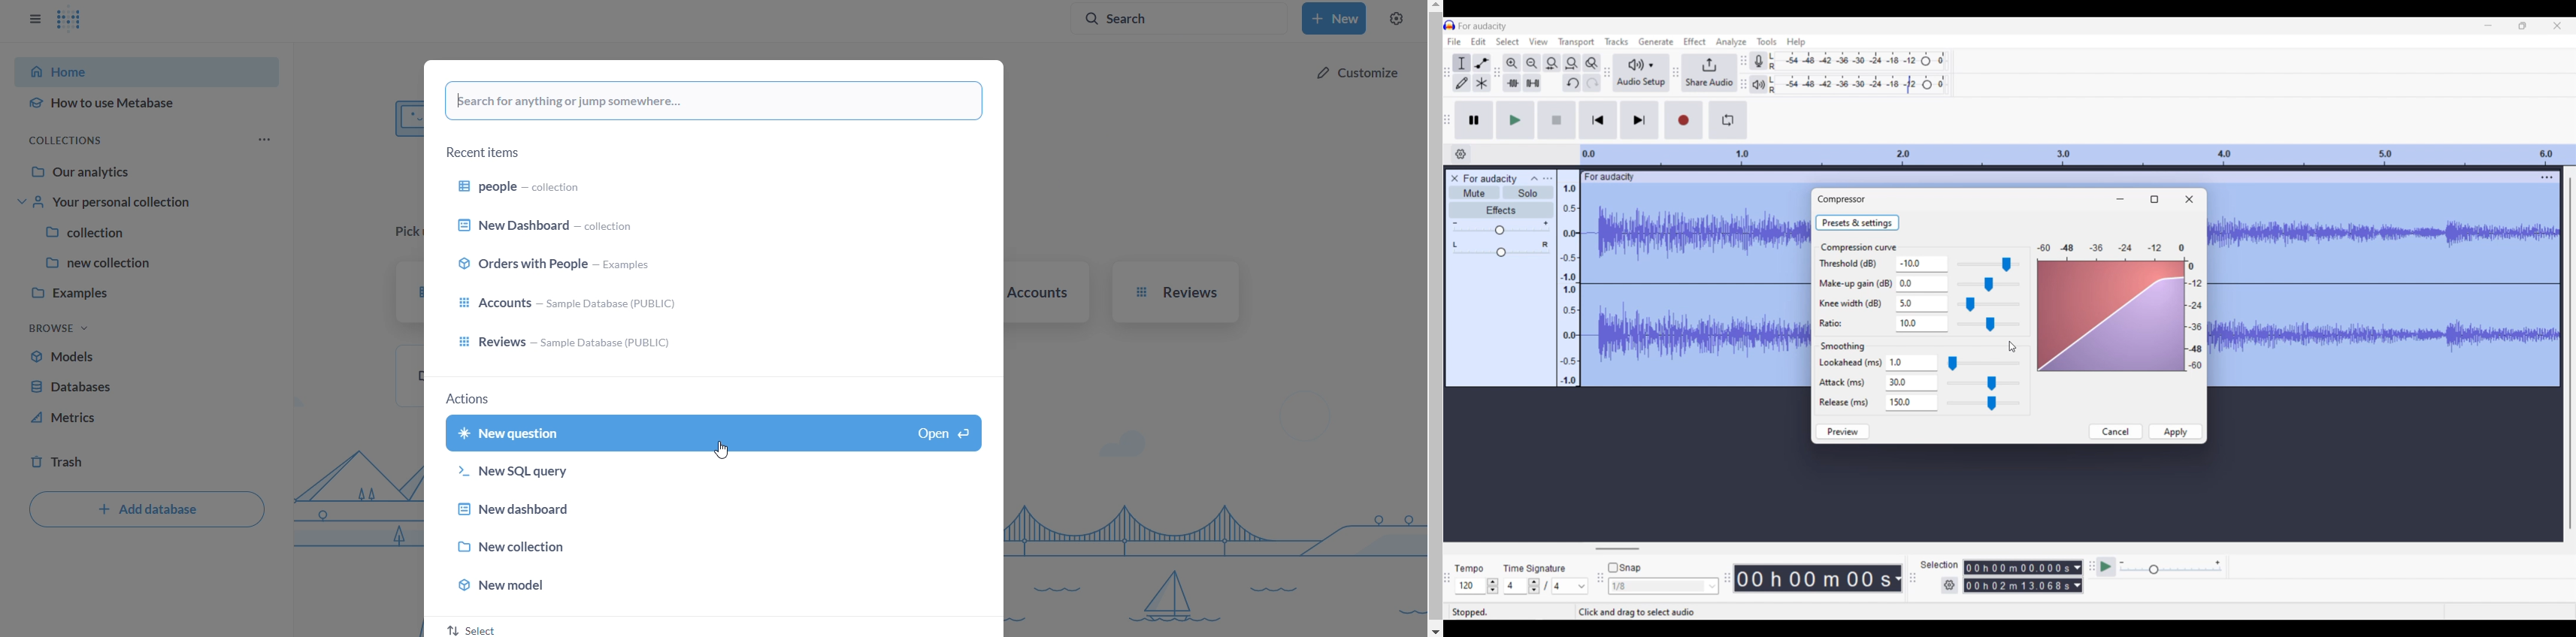 Image resolution: width=2576 pixels, height=644 pixels. What do you see at coordinates (1843, 347) in the screenshot?
I see `Smoothing` at bounding box center [1843, 347].